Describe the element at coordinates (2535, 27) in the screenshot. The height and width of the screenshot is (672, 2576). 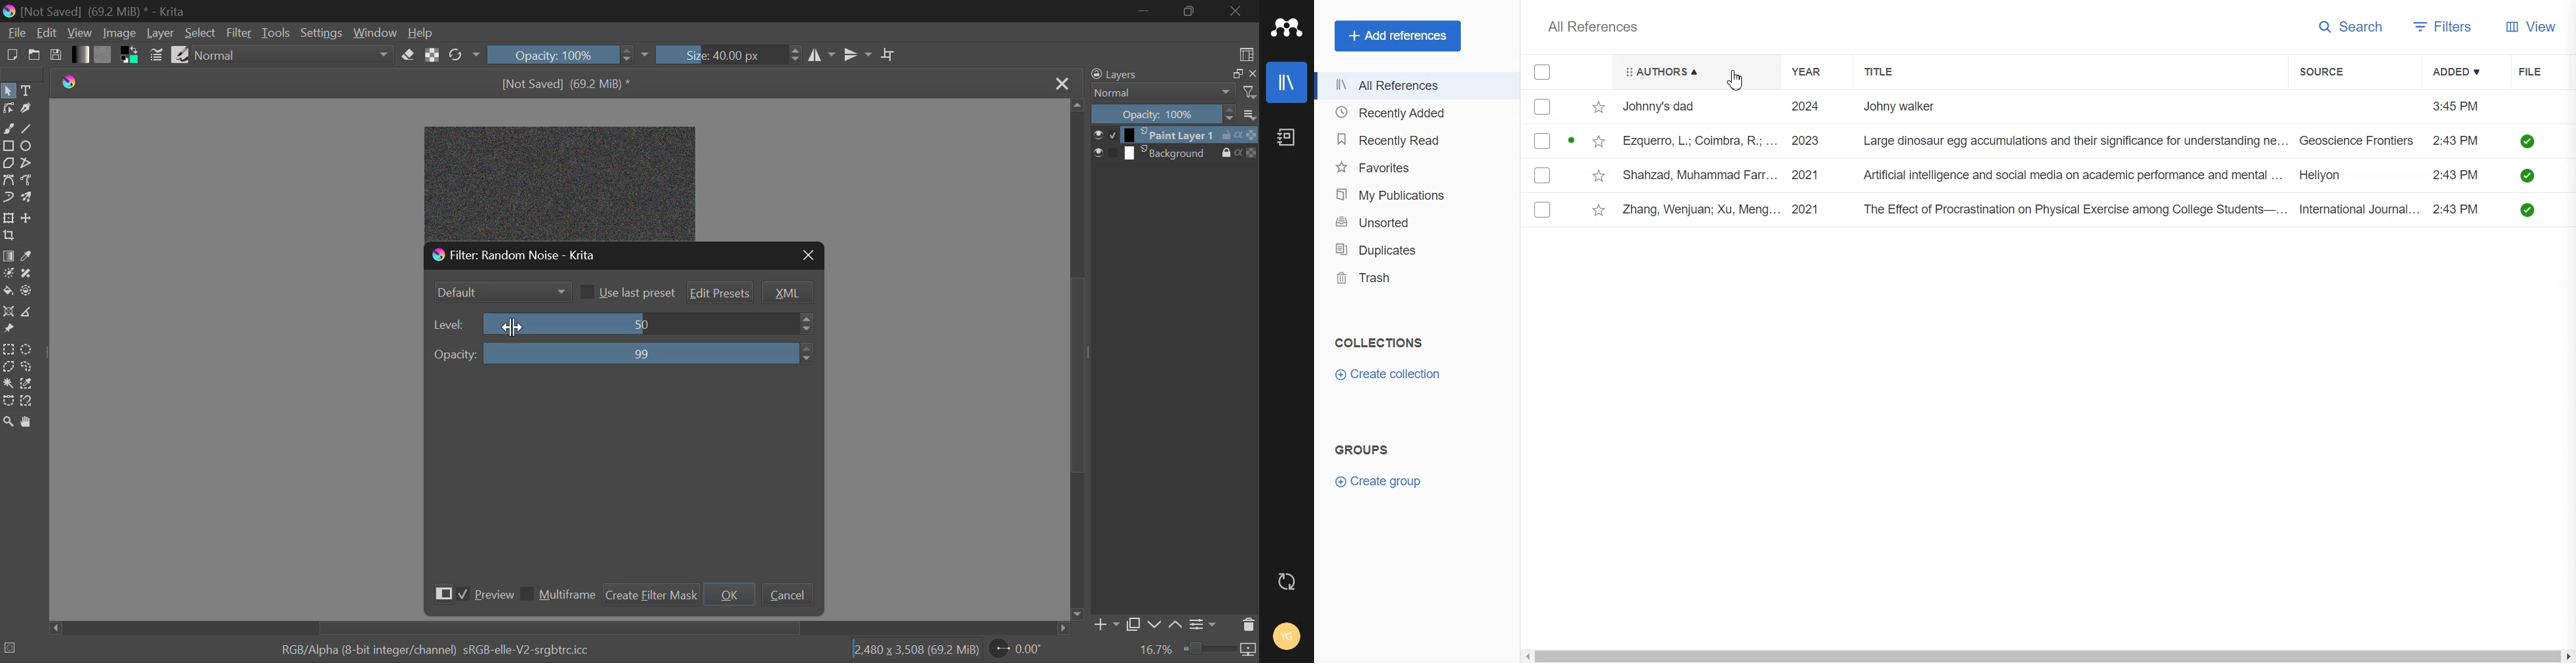
I see `View` at that location.